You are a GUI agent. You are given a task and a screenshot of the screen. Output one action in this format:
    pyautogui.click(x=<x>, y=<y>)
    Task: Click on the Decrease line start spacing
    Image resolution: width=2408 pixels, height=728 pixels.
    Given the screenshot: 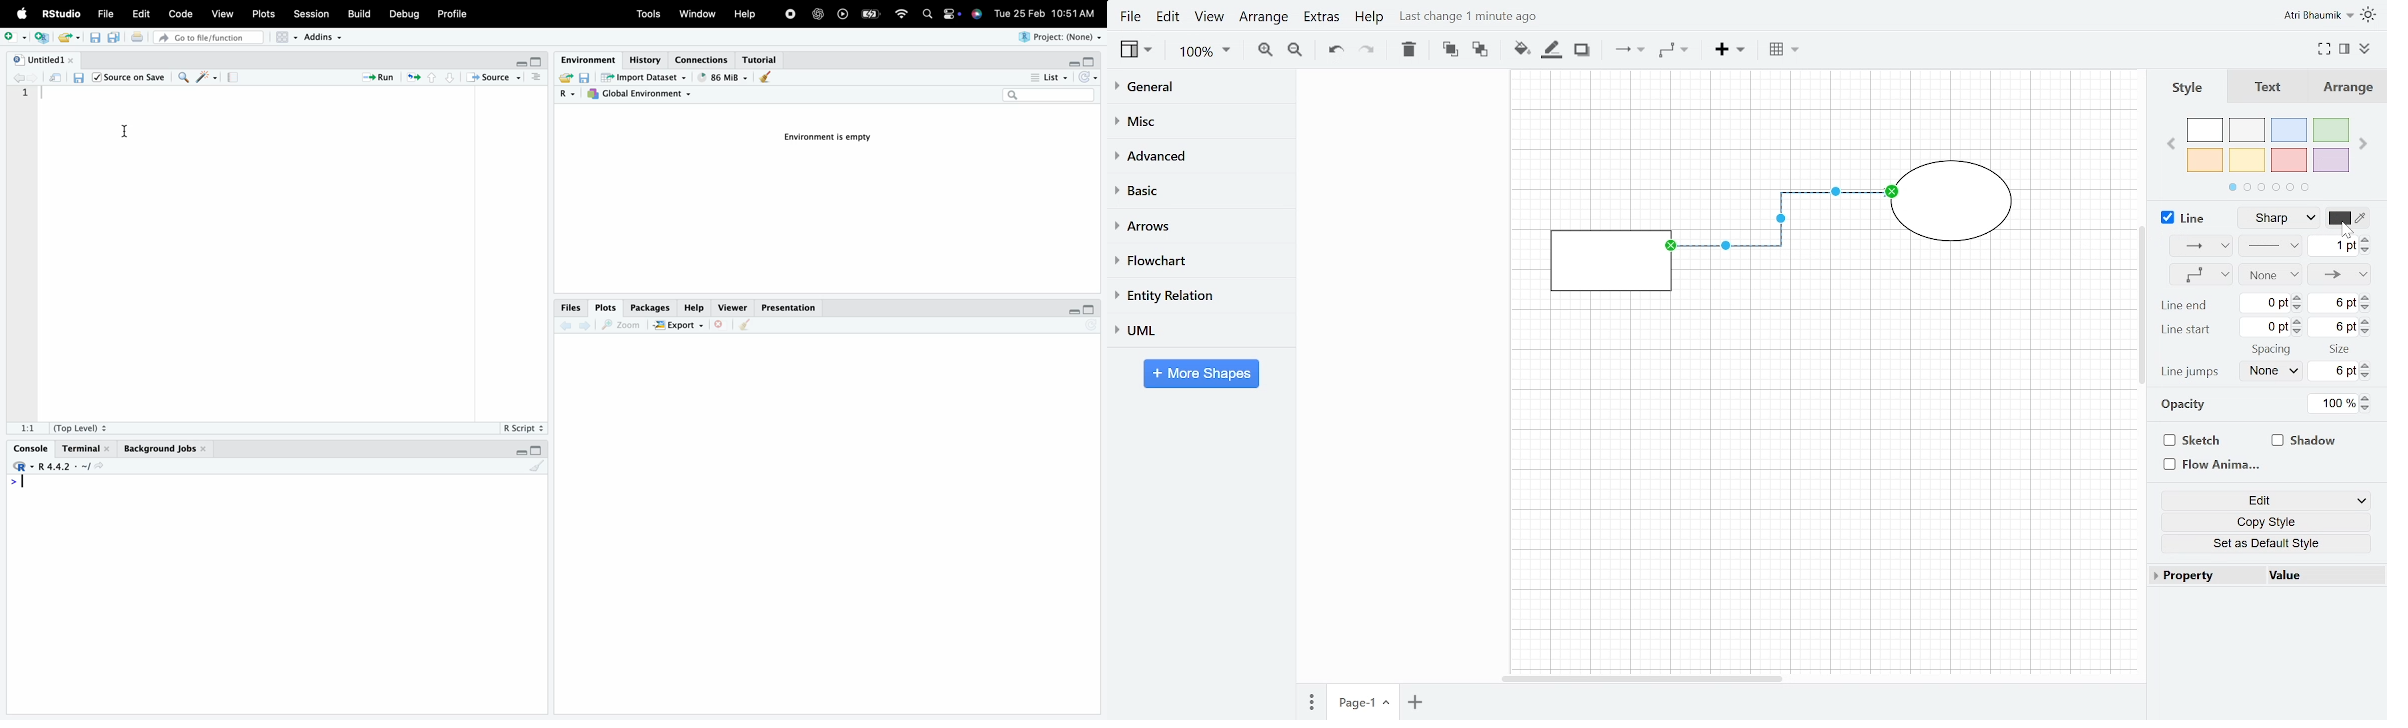 What is the action you would take?
    pyautogui.click(x=2299, y=333)
    